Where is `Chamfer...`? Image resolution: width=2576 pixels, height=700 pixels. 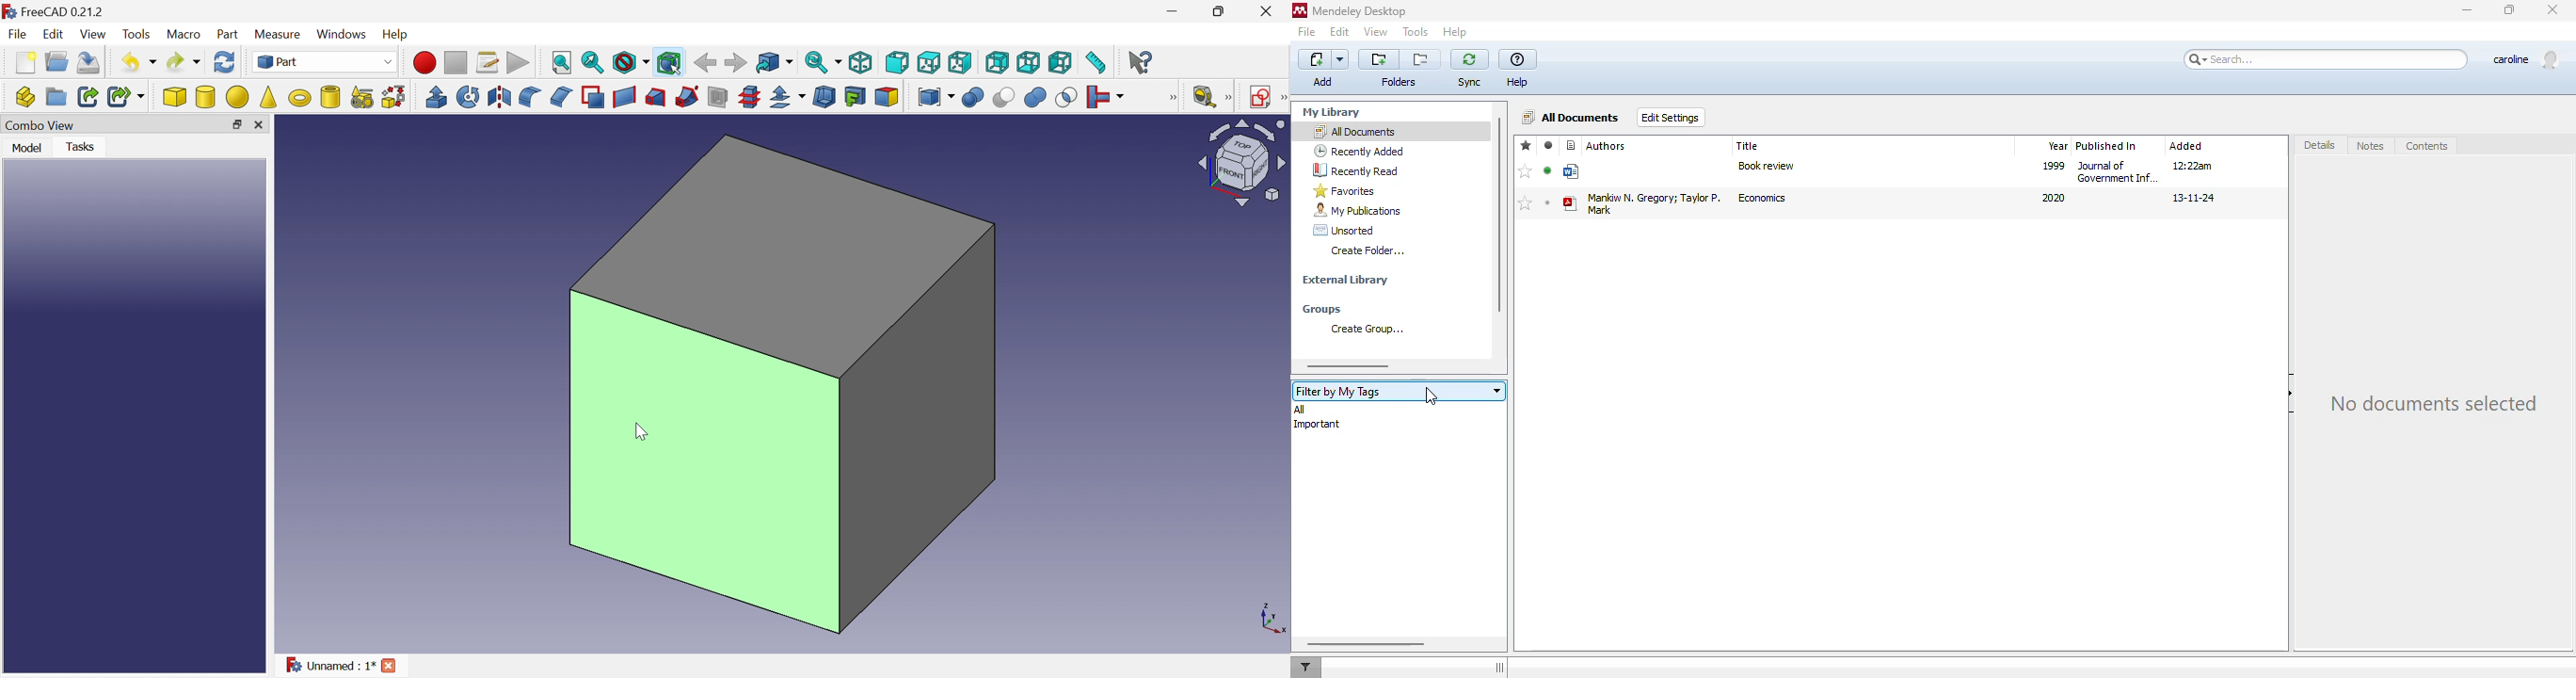 Chamfer... is located at coordinates (560, 96).